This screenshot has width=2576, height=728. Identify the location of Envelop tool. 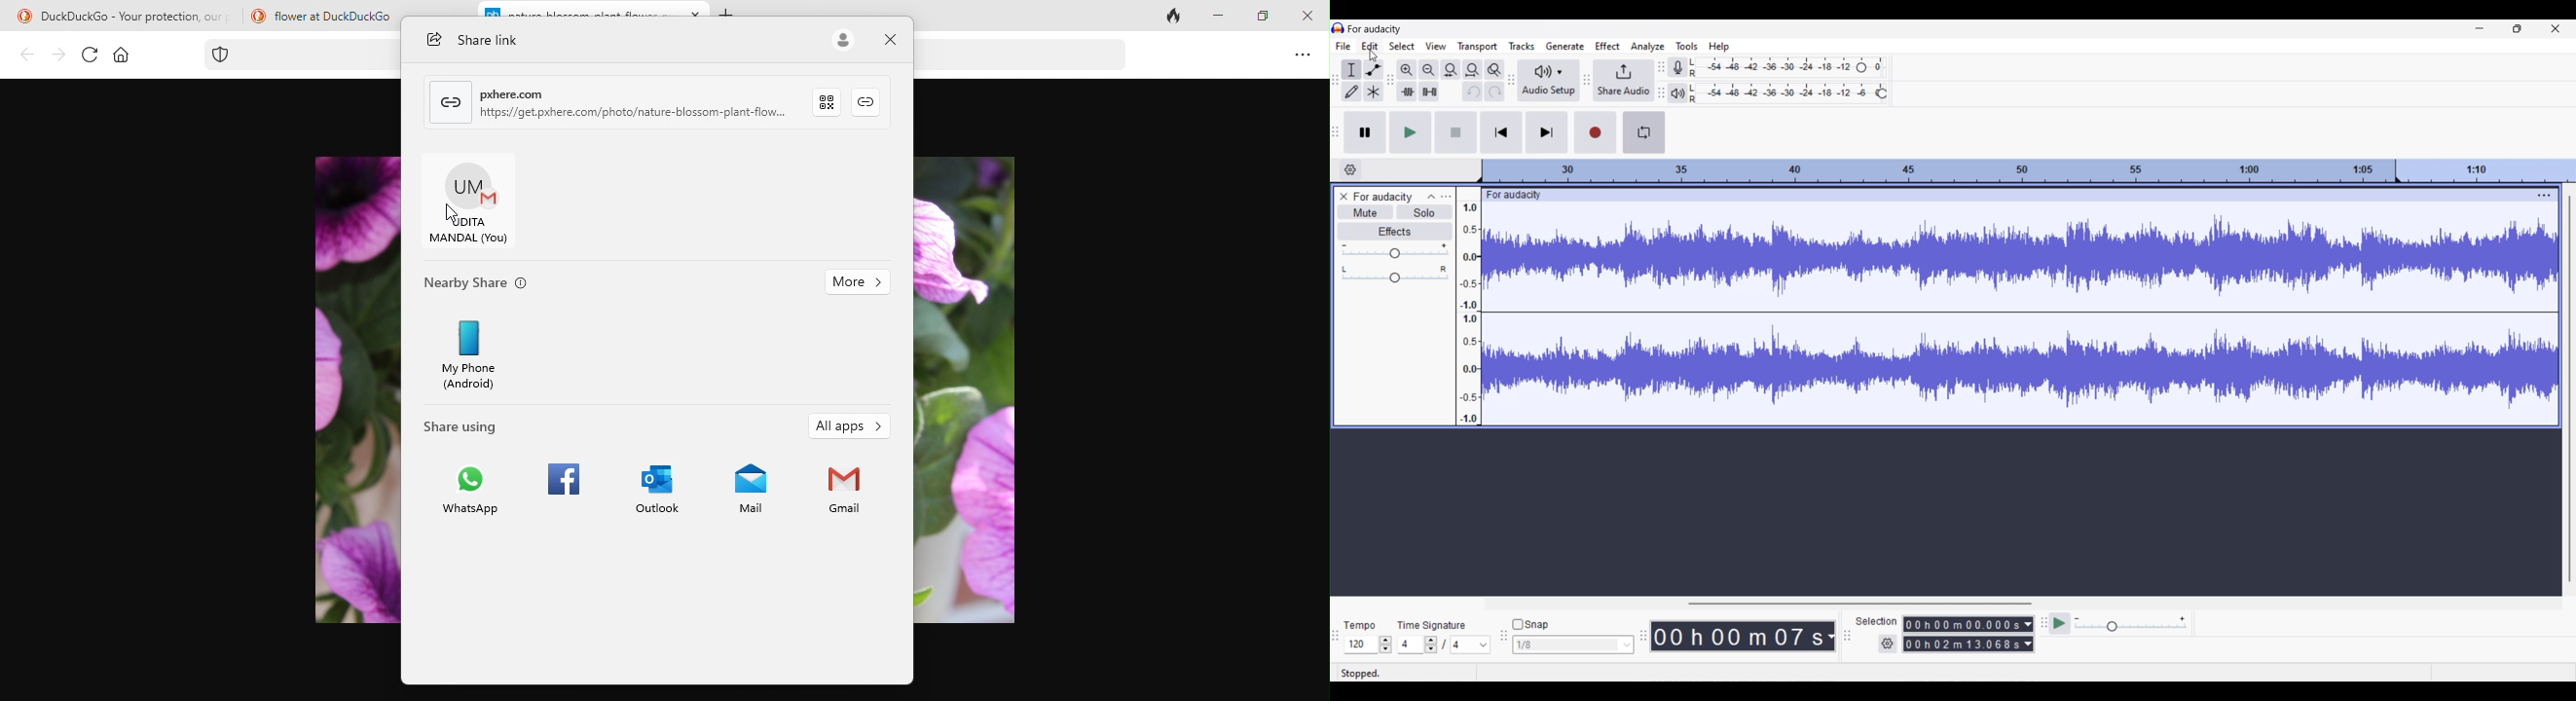
(1373, 69).